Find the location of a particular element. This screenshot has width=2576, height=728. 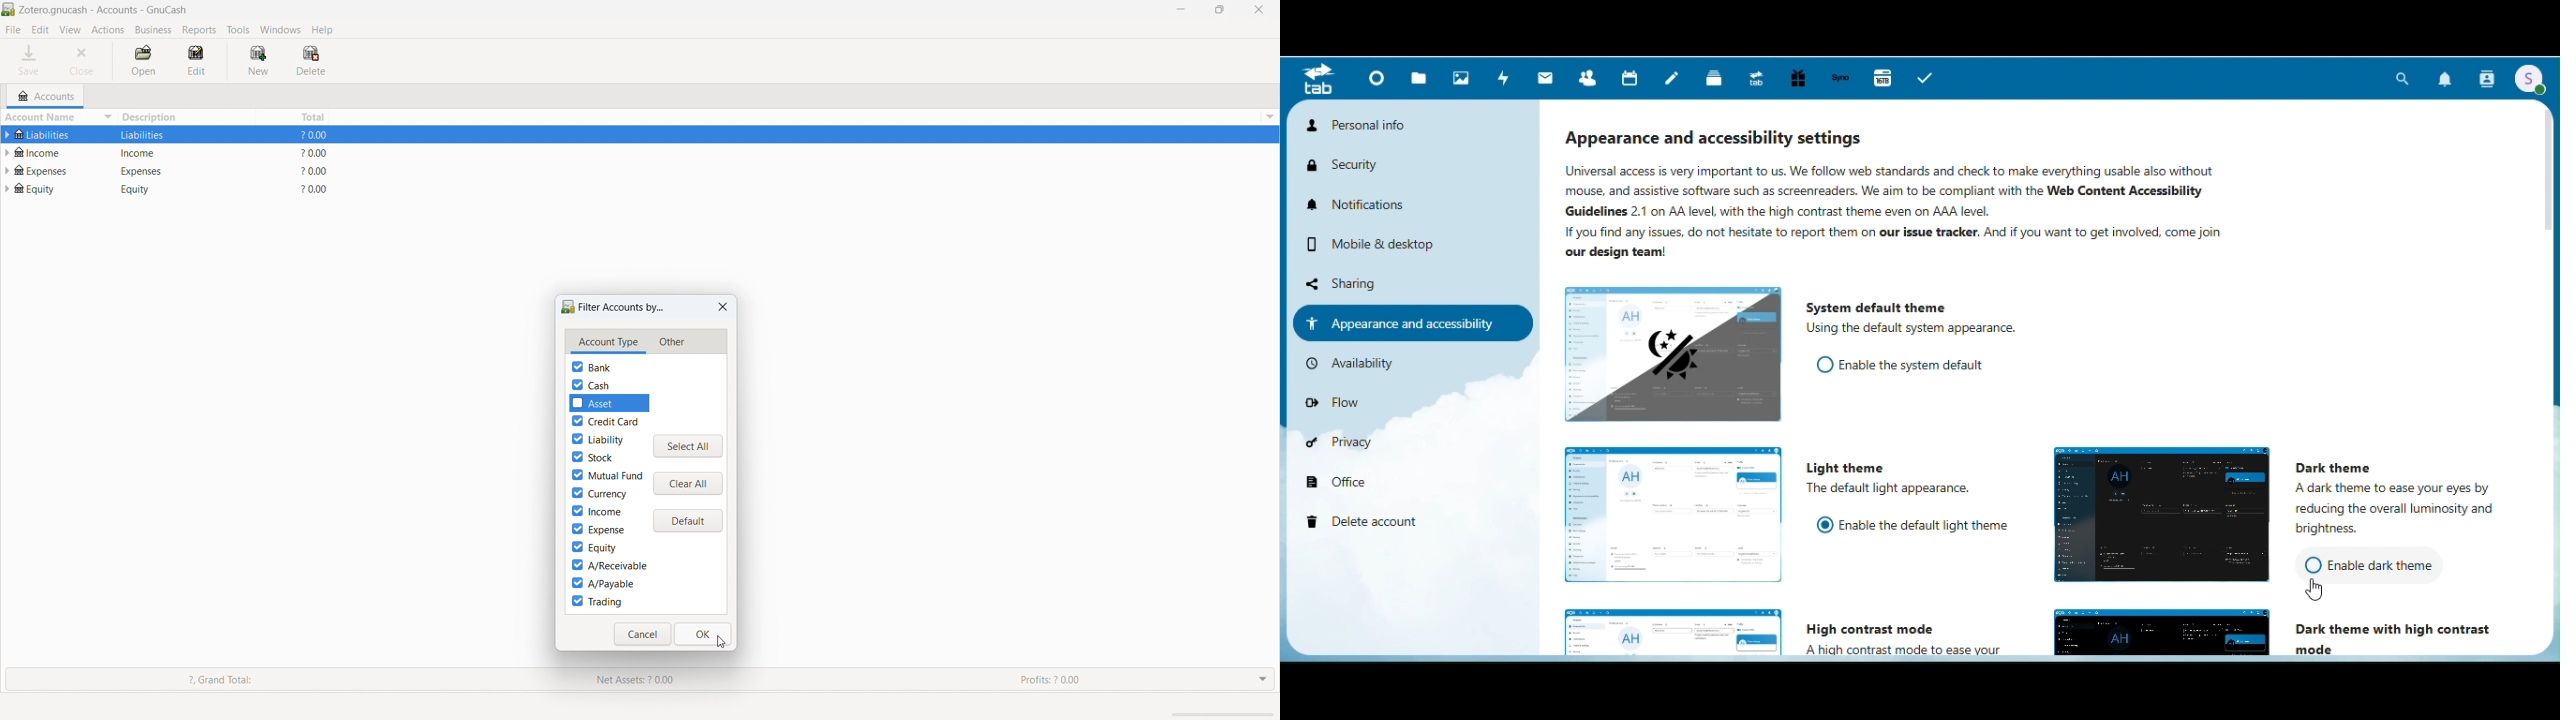

Activity is located at coordinates (1503, 80).